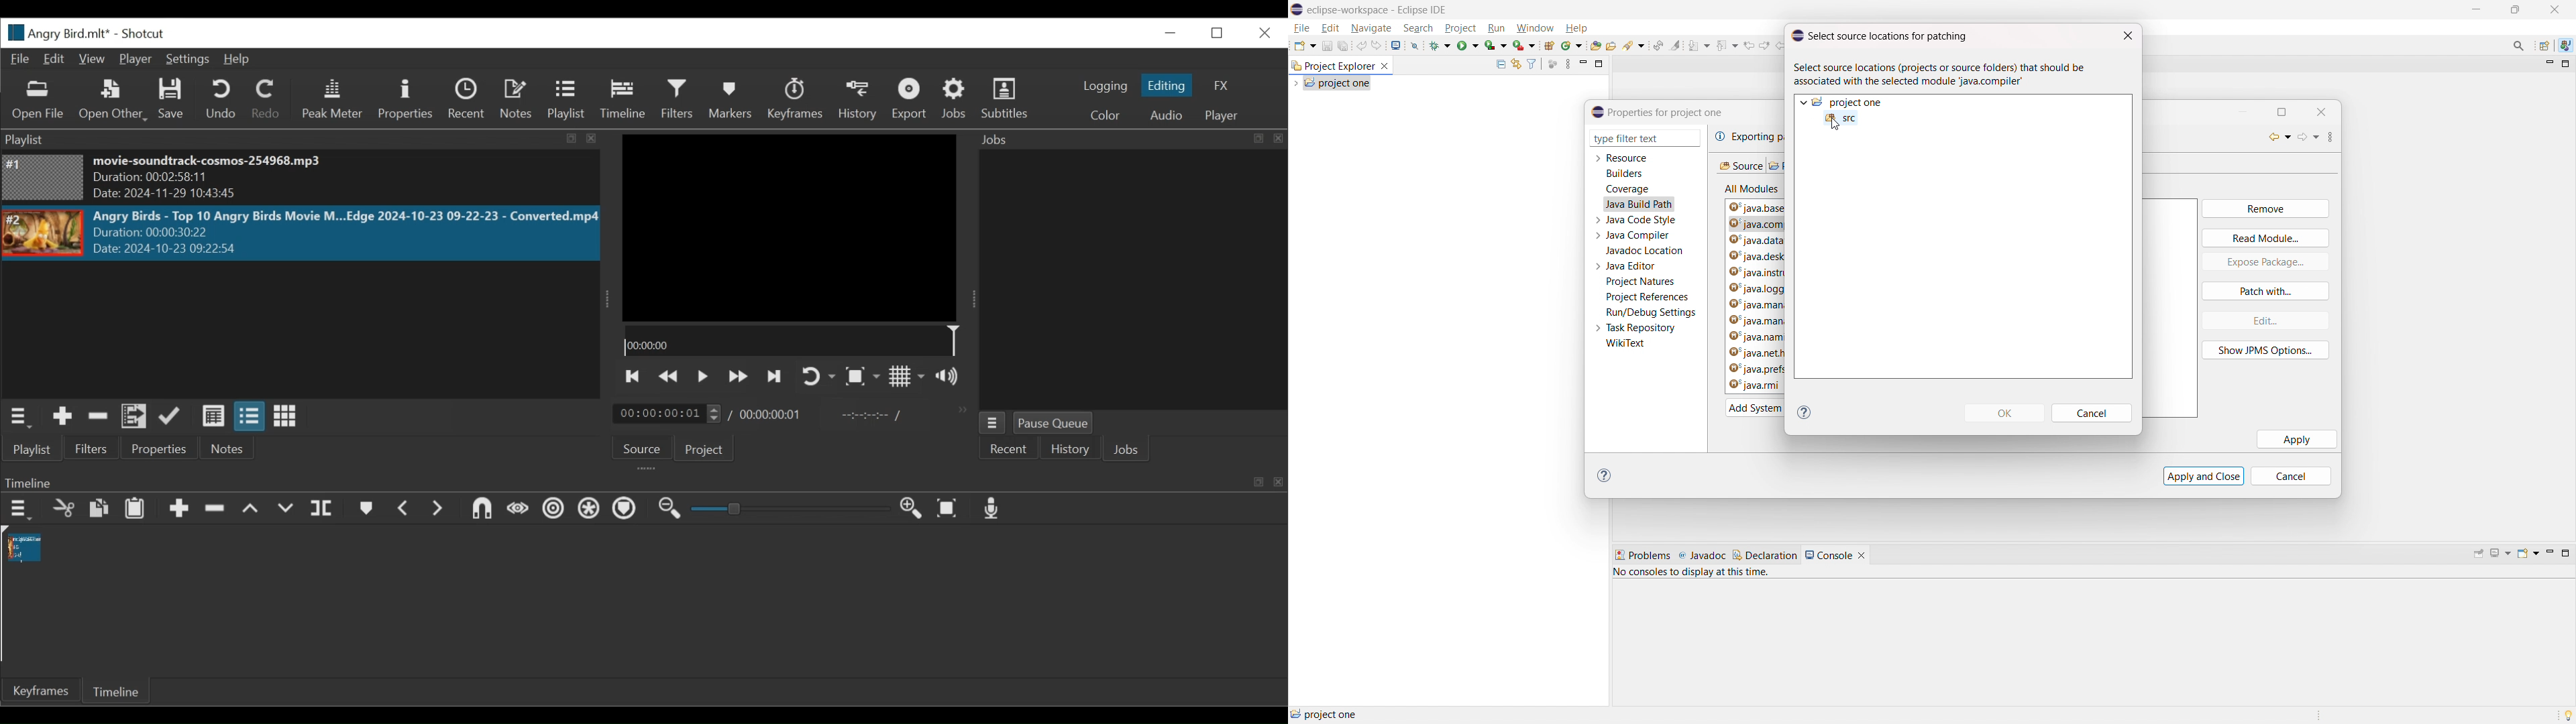 Image resolution: width=2576 pixels, height=728 pixels. Describe the element at coordinates (1597, 159) in the screenshot. I see `expand resource` at that location.